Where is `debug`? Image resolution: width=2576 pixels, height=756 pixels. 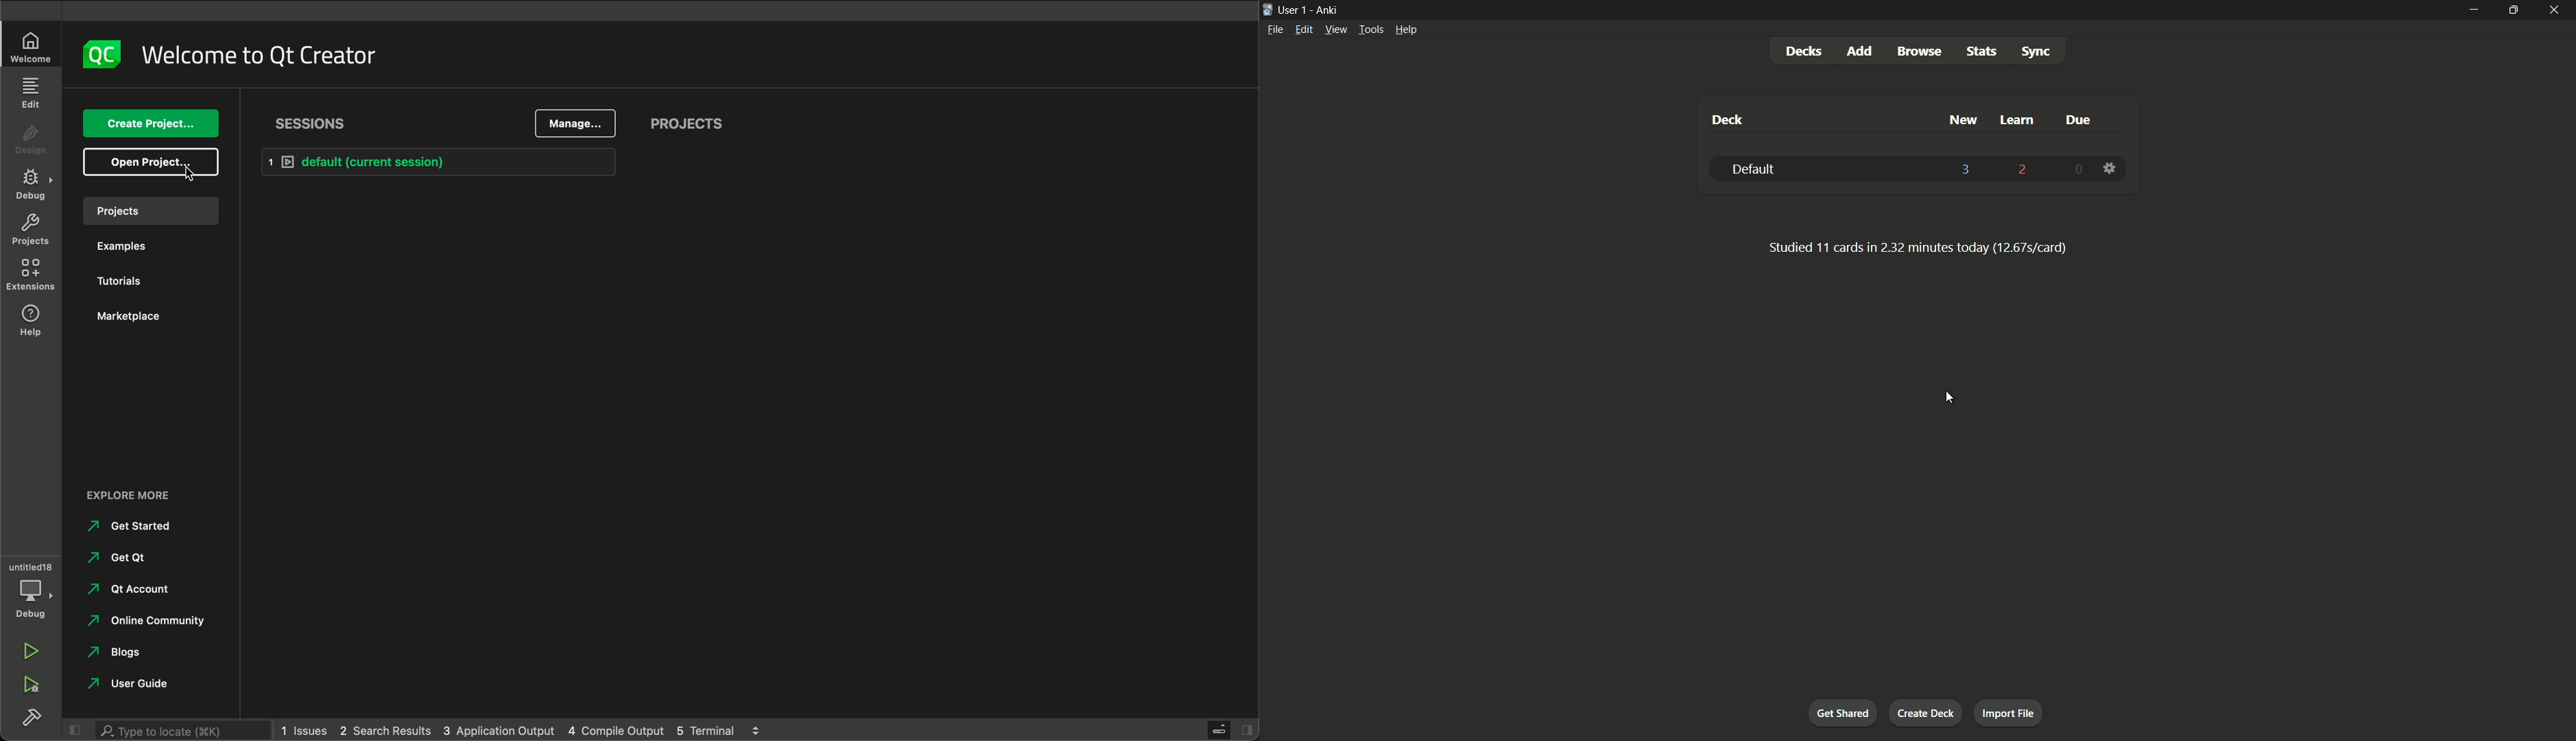
debug is located at coordinates (34, 185).